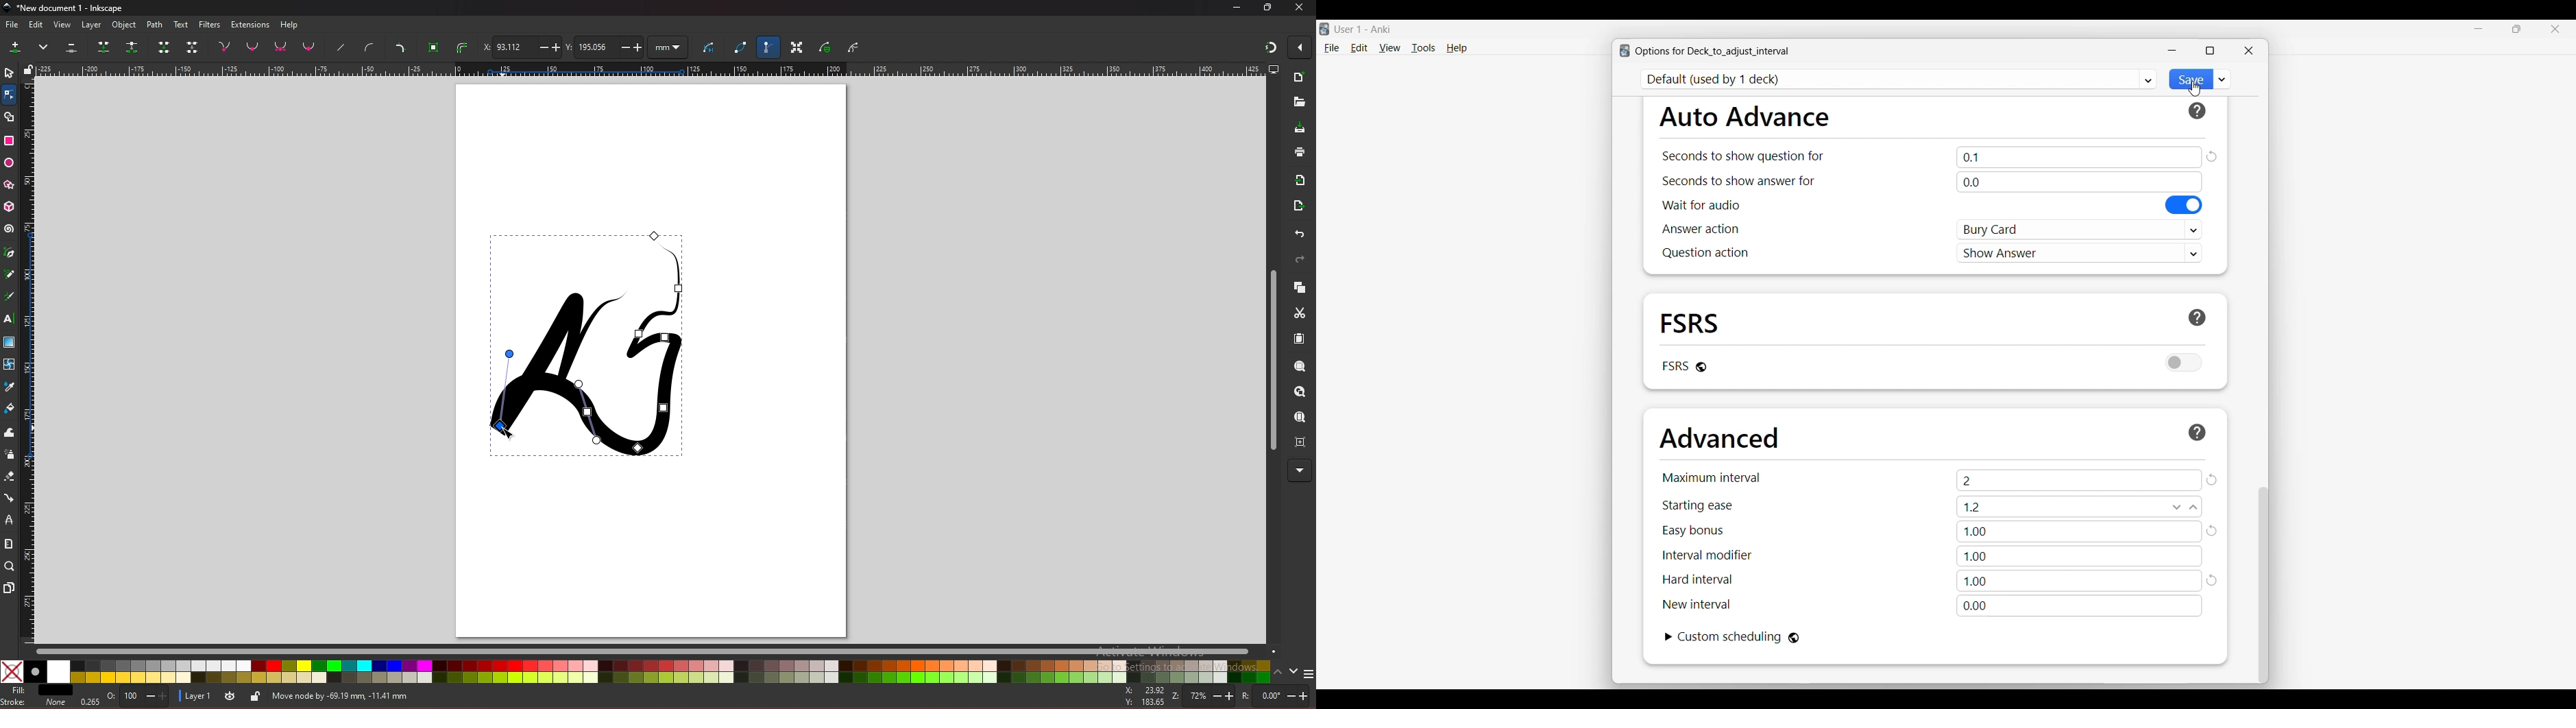  Describe the element at coordinates (11, 25) in the screenshot. I see `file` at that location.